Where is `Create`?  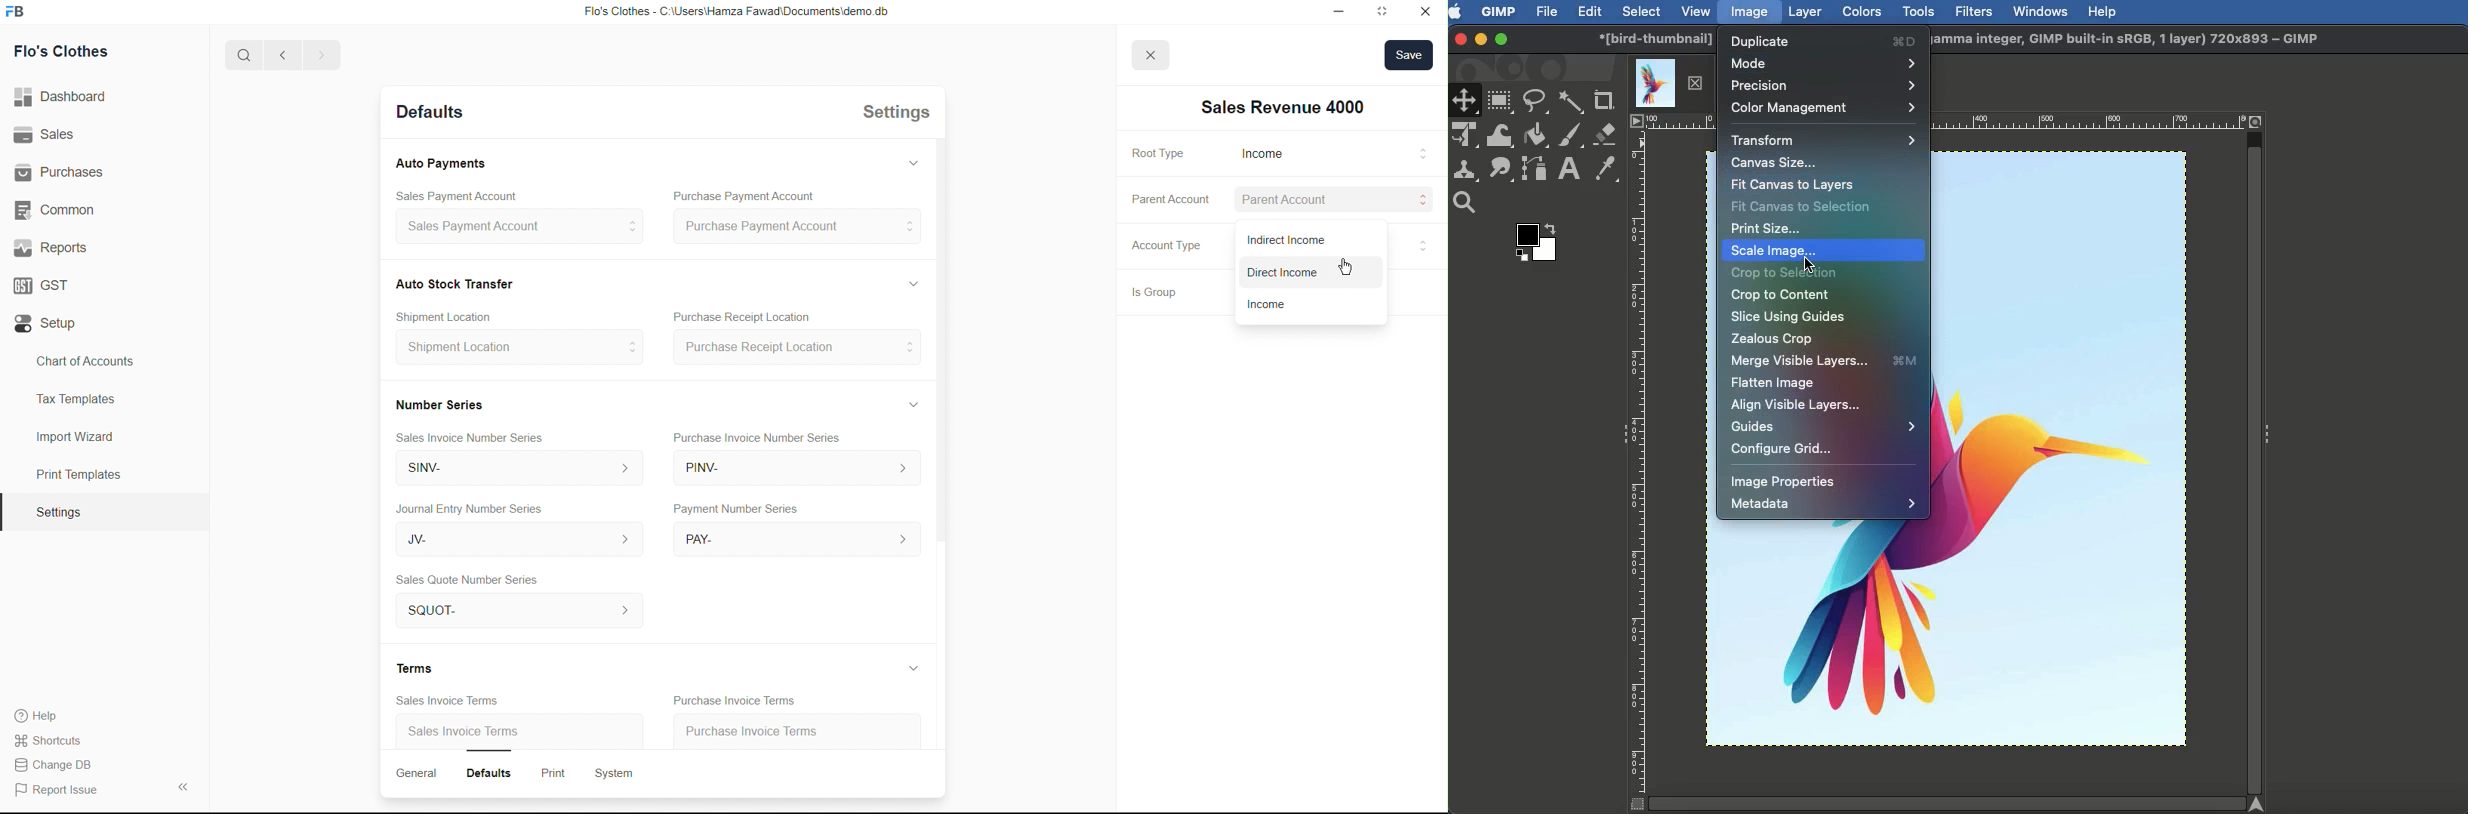 Create is located at coordinates (454, 313).